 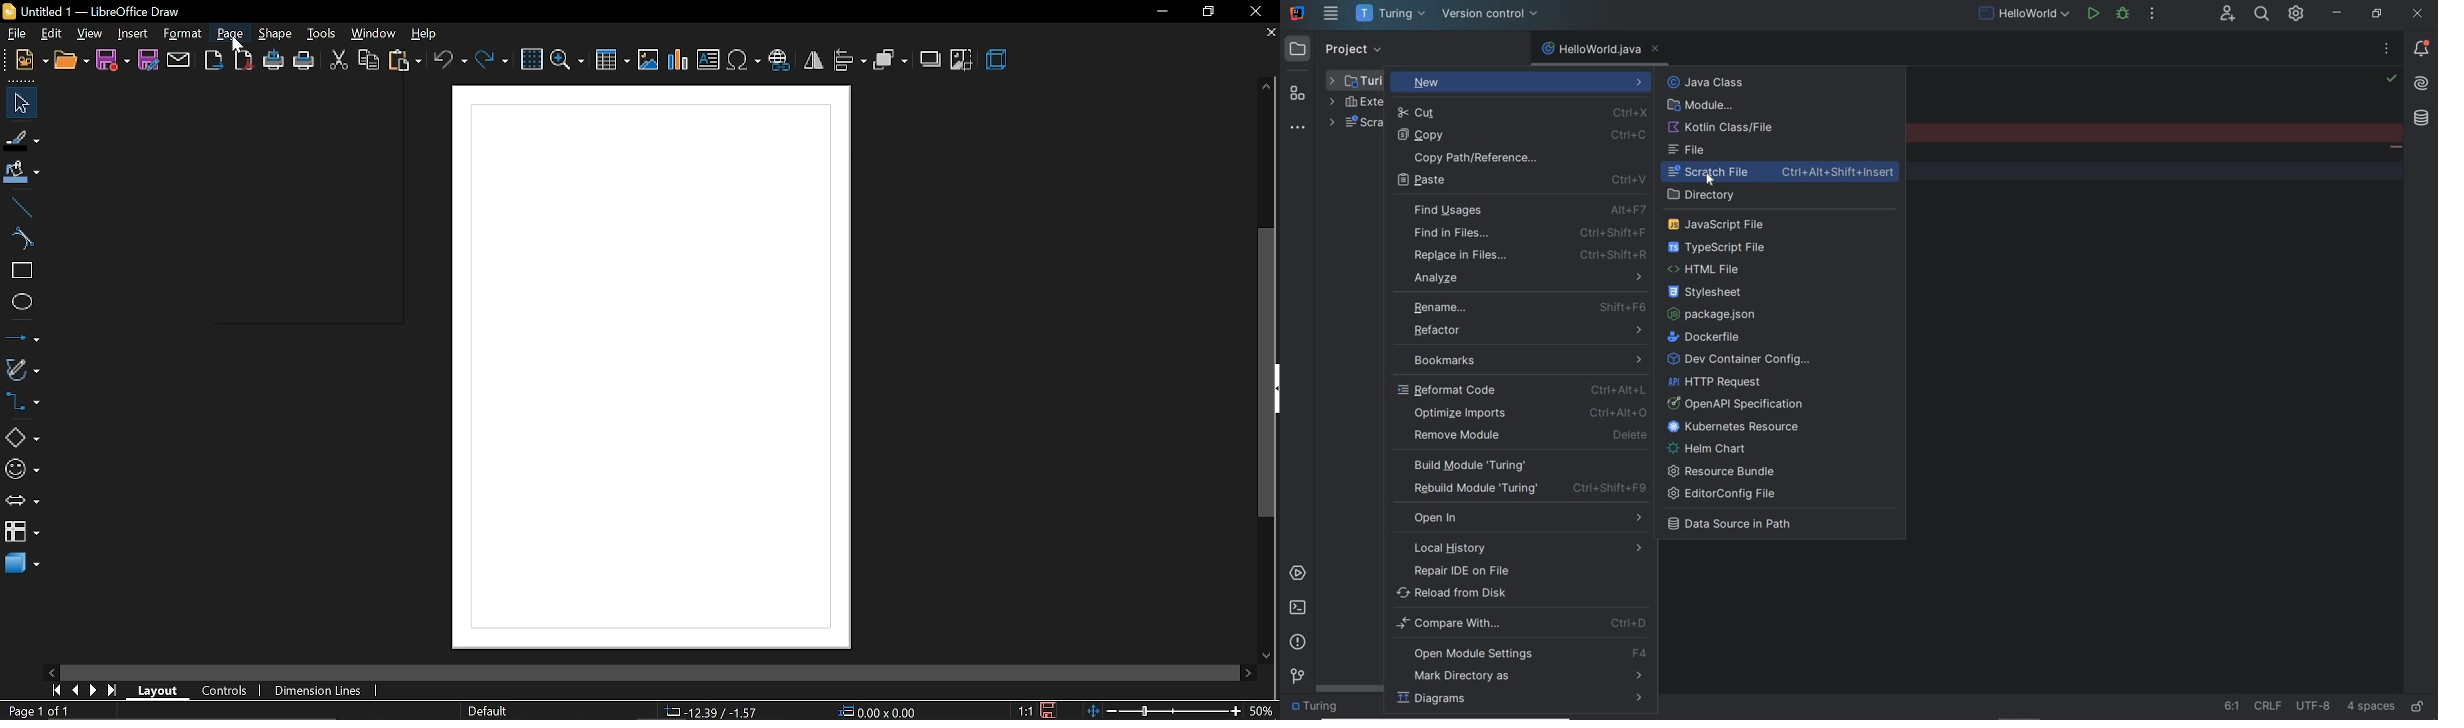 What do you see at coordinates (18, 103) in the screenshot?
I see `select` at bounding box center [18, 103].